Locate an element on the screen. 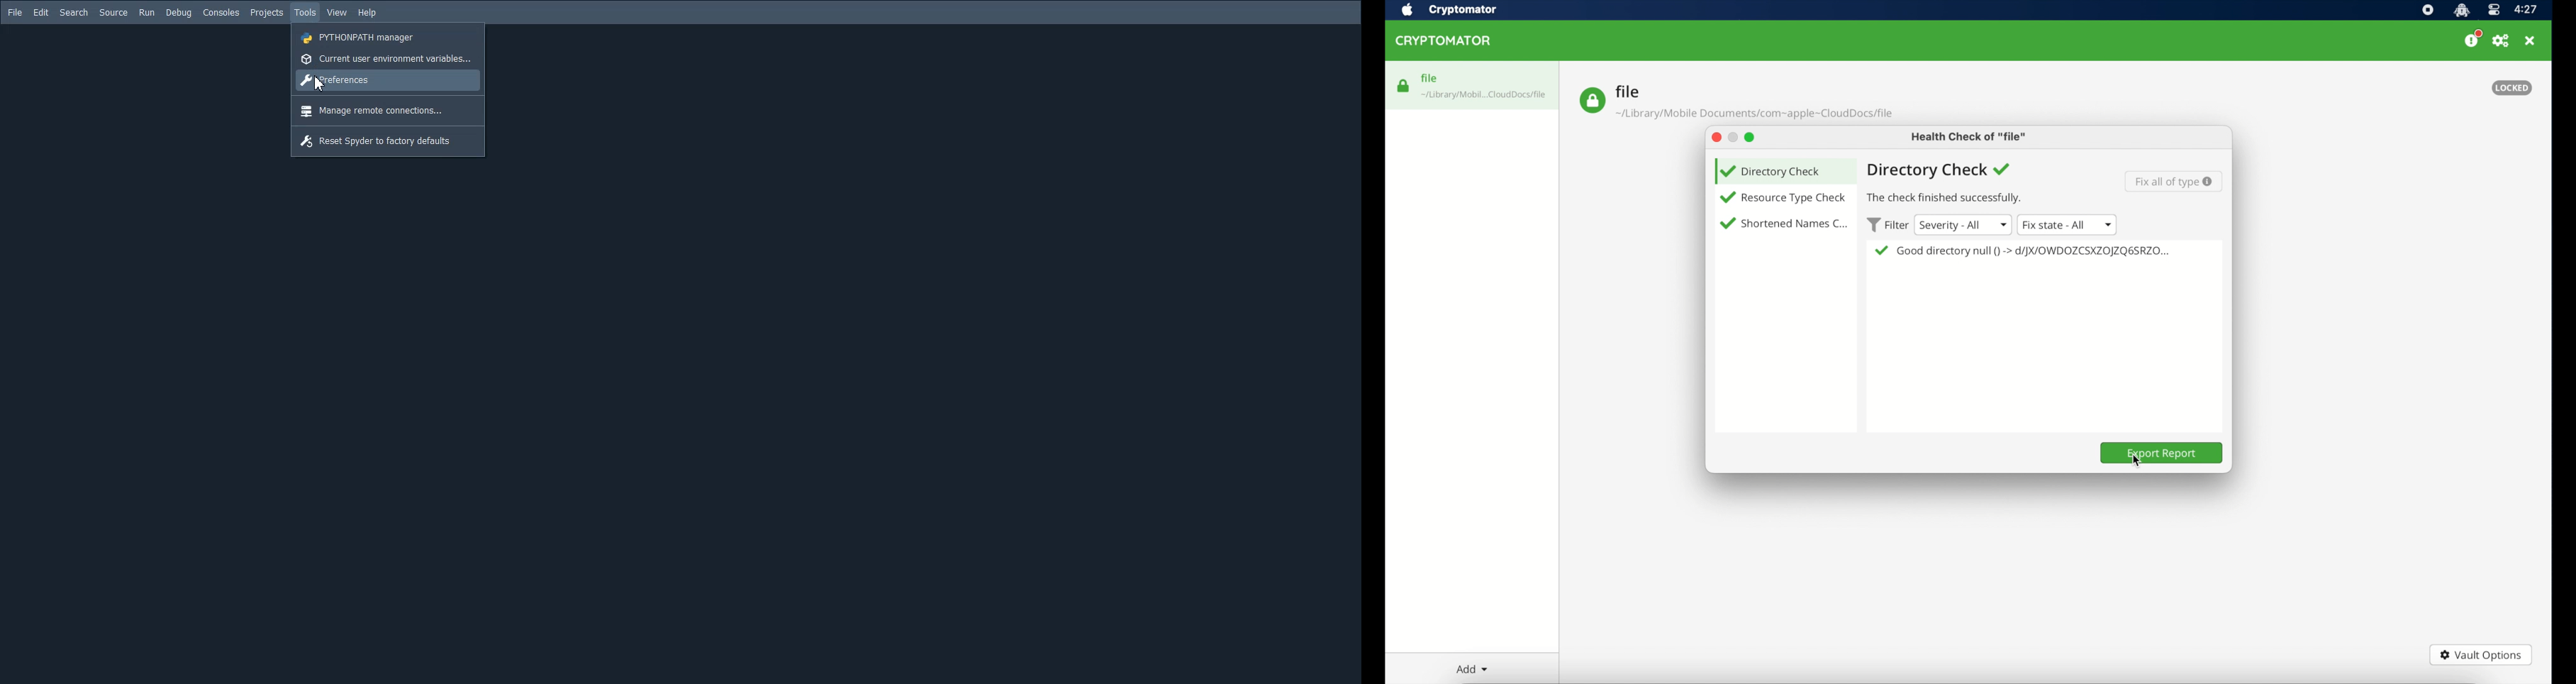  Edit is located at coordinates (40, 13).